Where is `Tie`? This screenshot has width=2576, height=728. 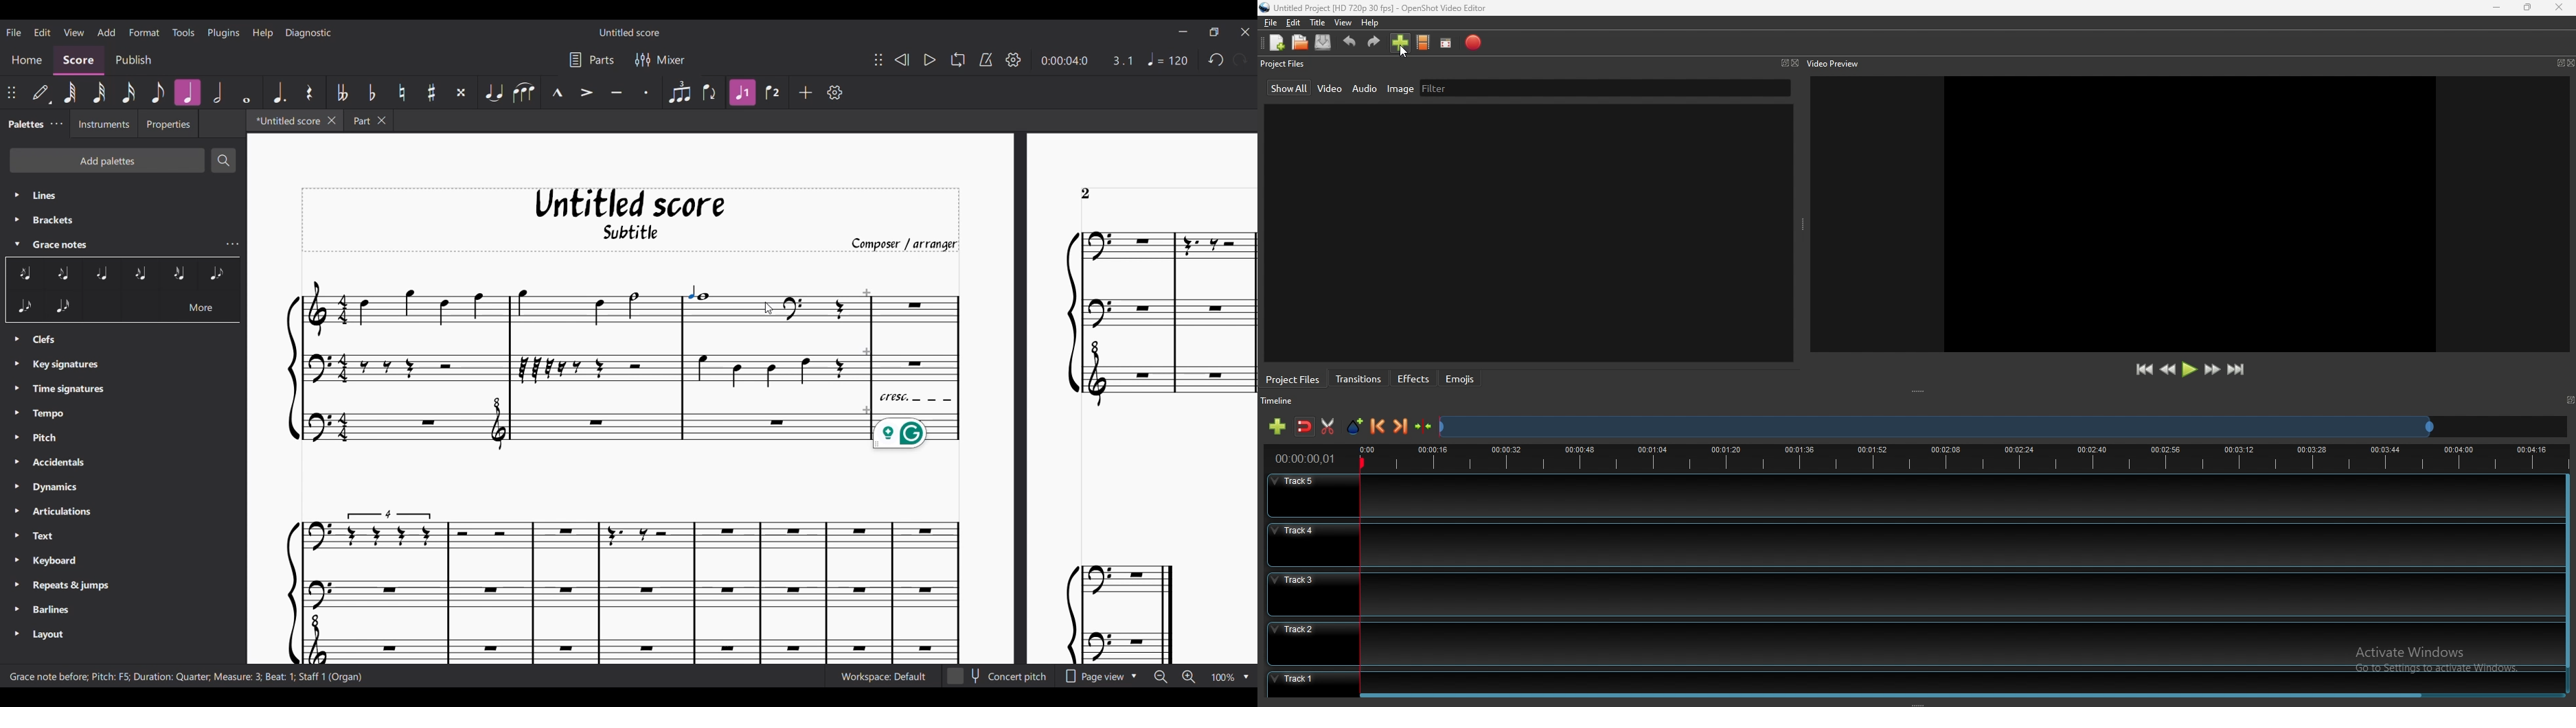 Tie is located at coordinates (493, 92).